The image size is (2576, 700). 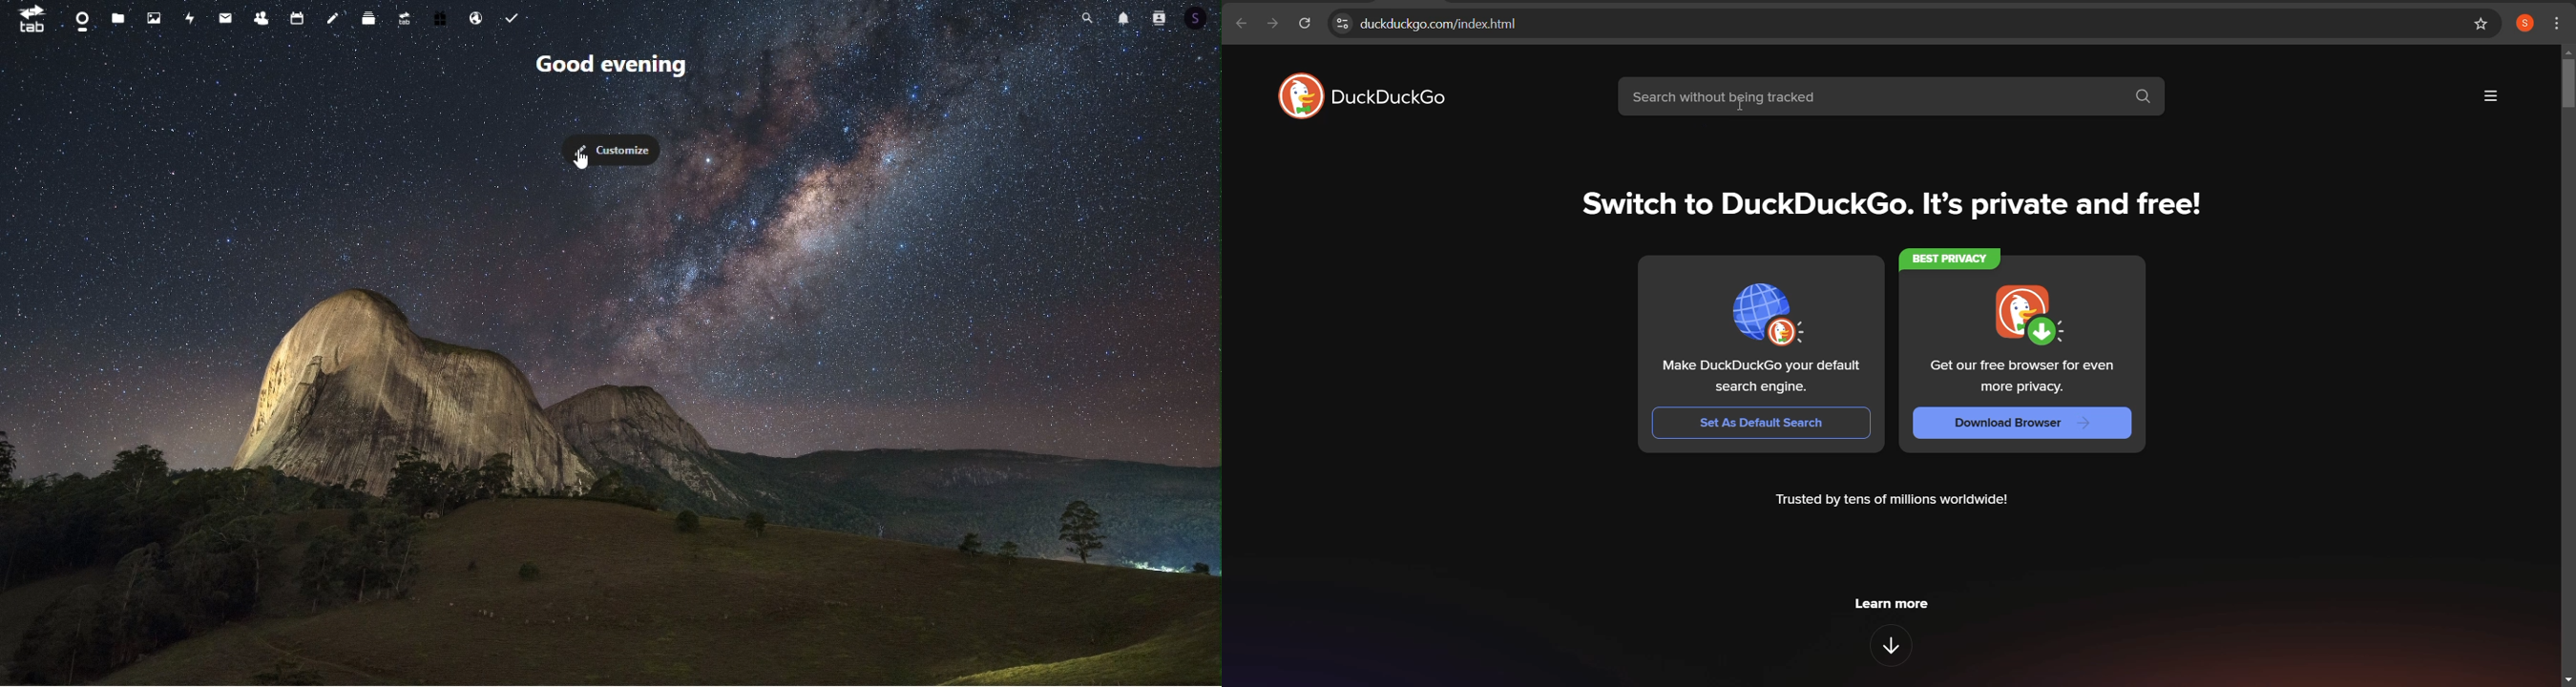 I want to click on profile logged in browser, so click(x=2525, y=23).